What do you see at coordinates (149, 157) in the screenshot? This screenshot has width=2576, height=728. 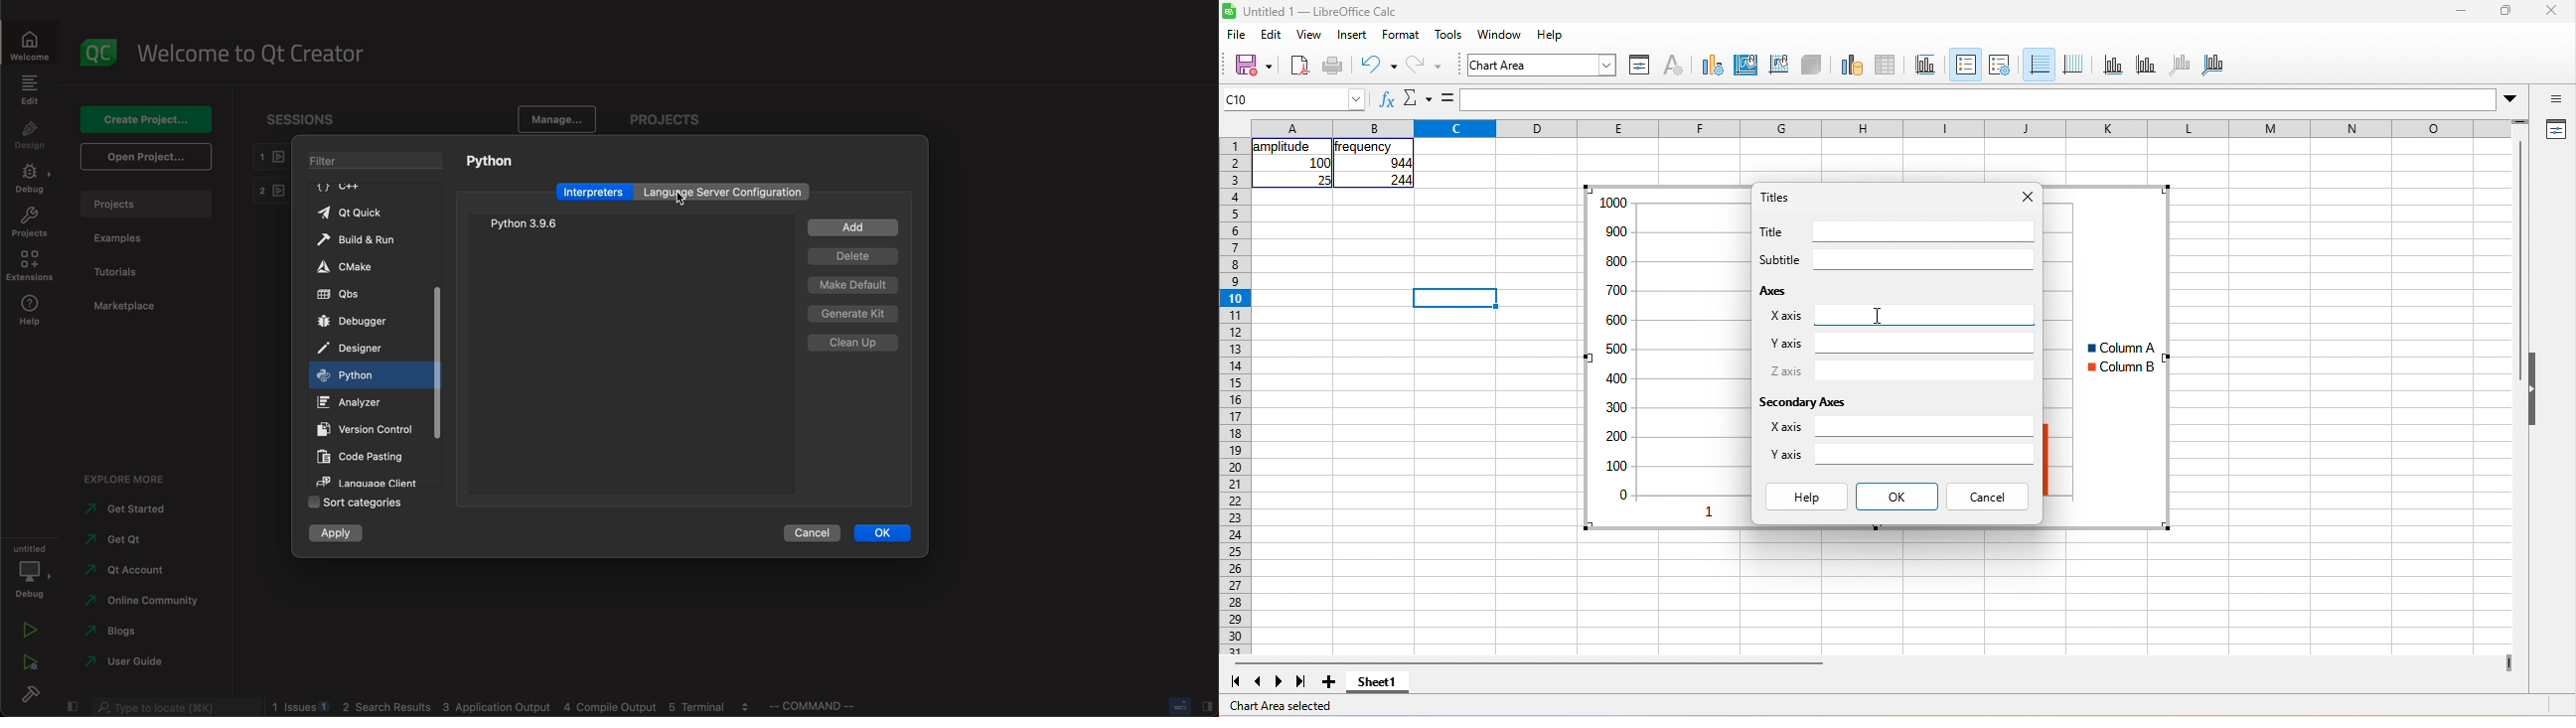 I see `open` at bounding box center [149, 157].